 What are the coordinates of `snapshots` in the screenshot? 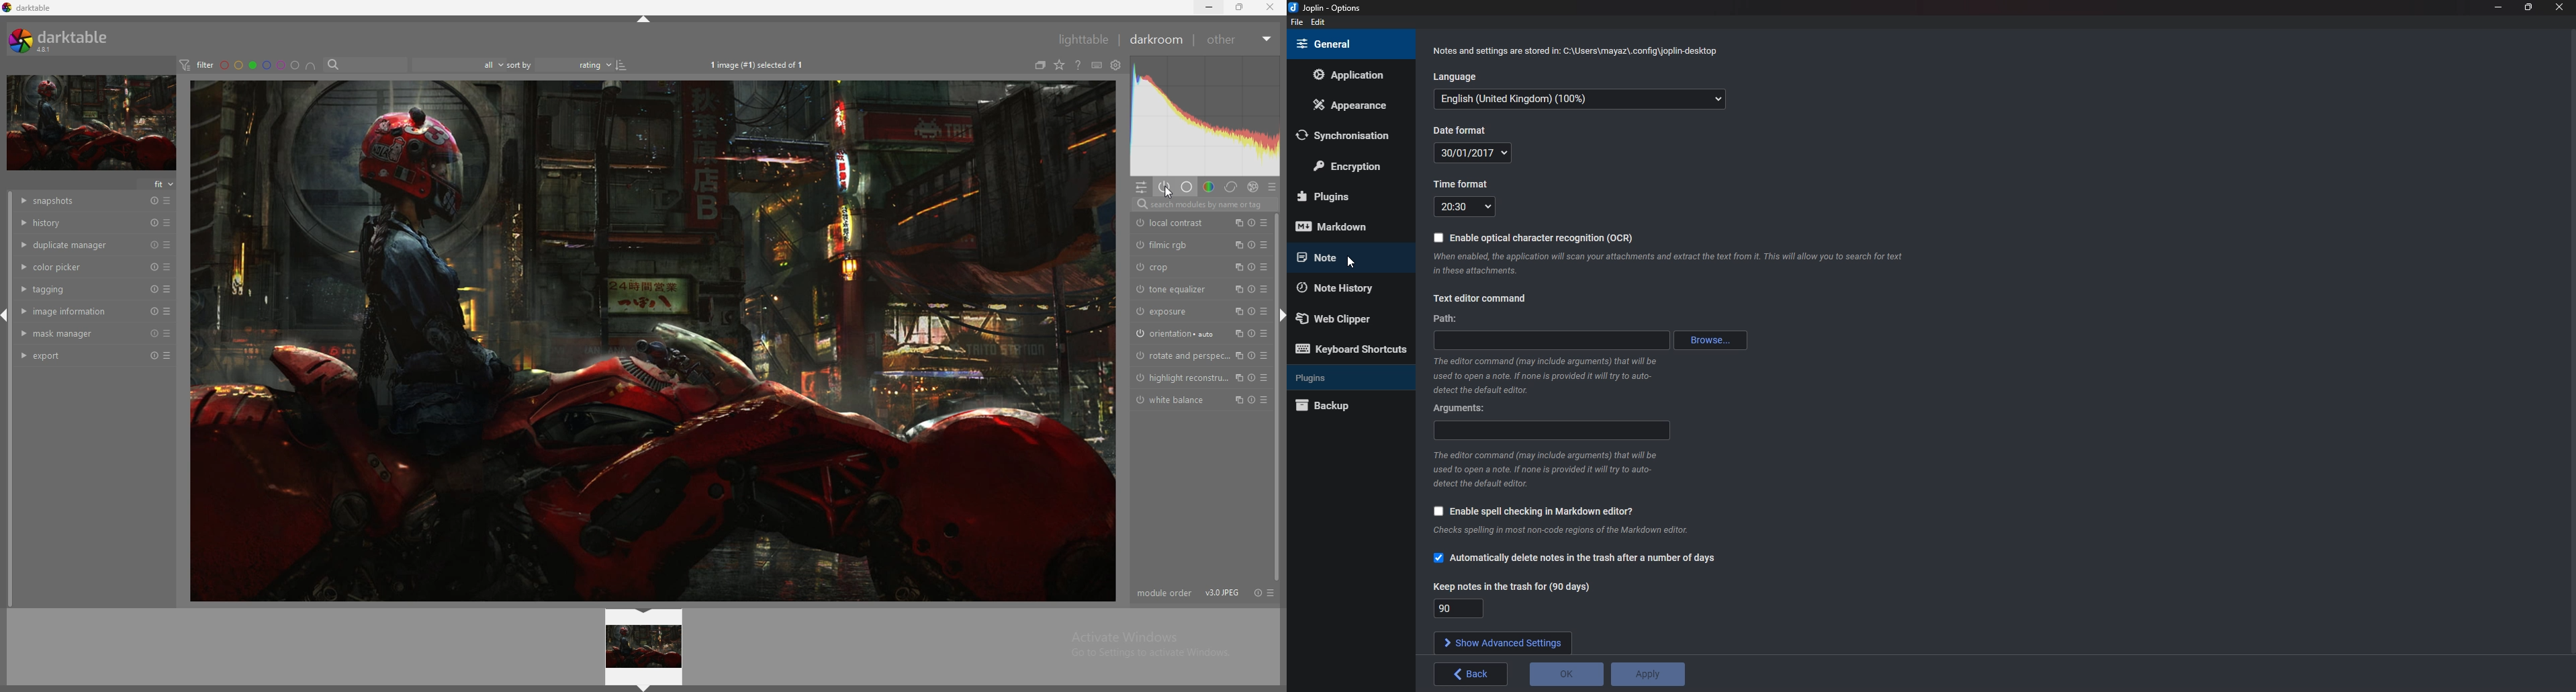 It's located at (82, 202).